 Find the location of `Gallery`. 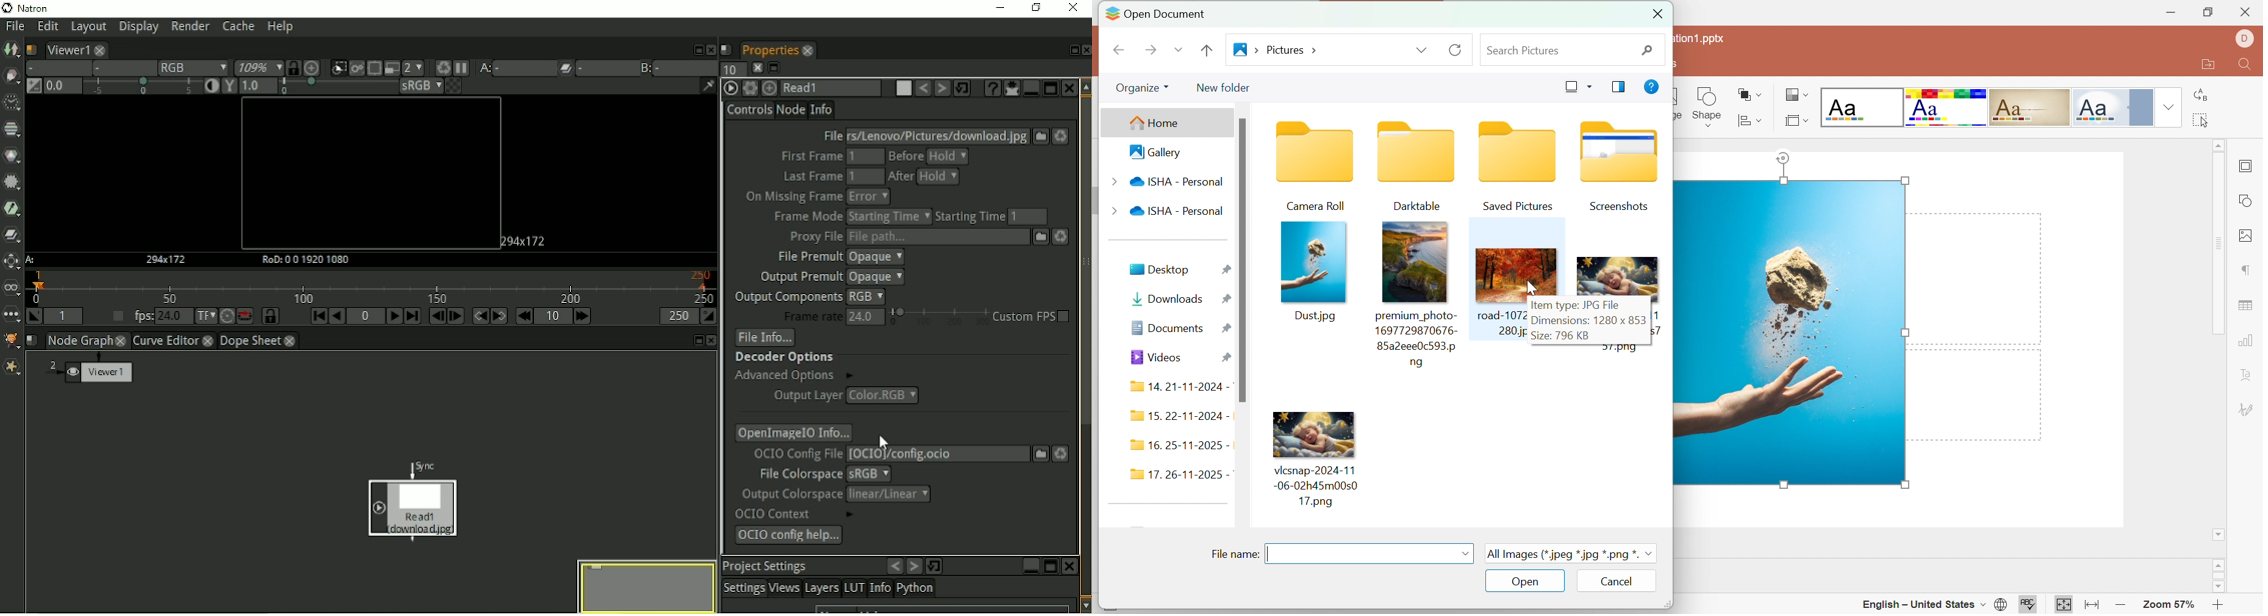

Gallery is located at coordinates (1158, 150).